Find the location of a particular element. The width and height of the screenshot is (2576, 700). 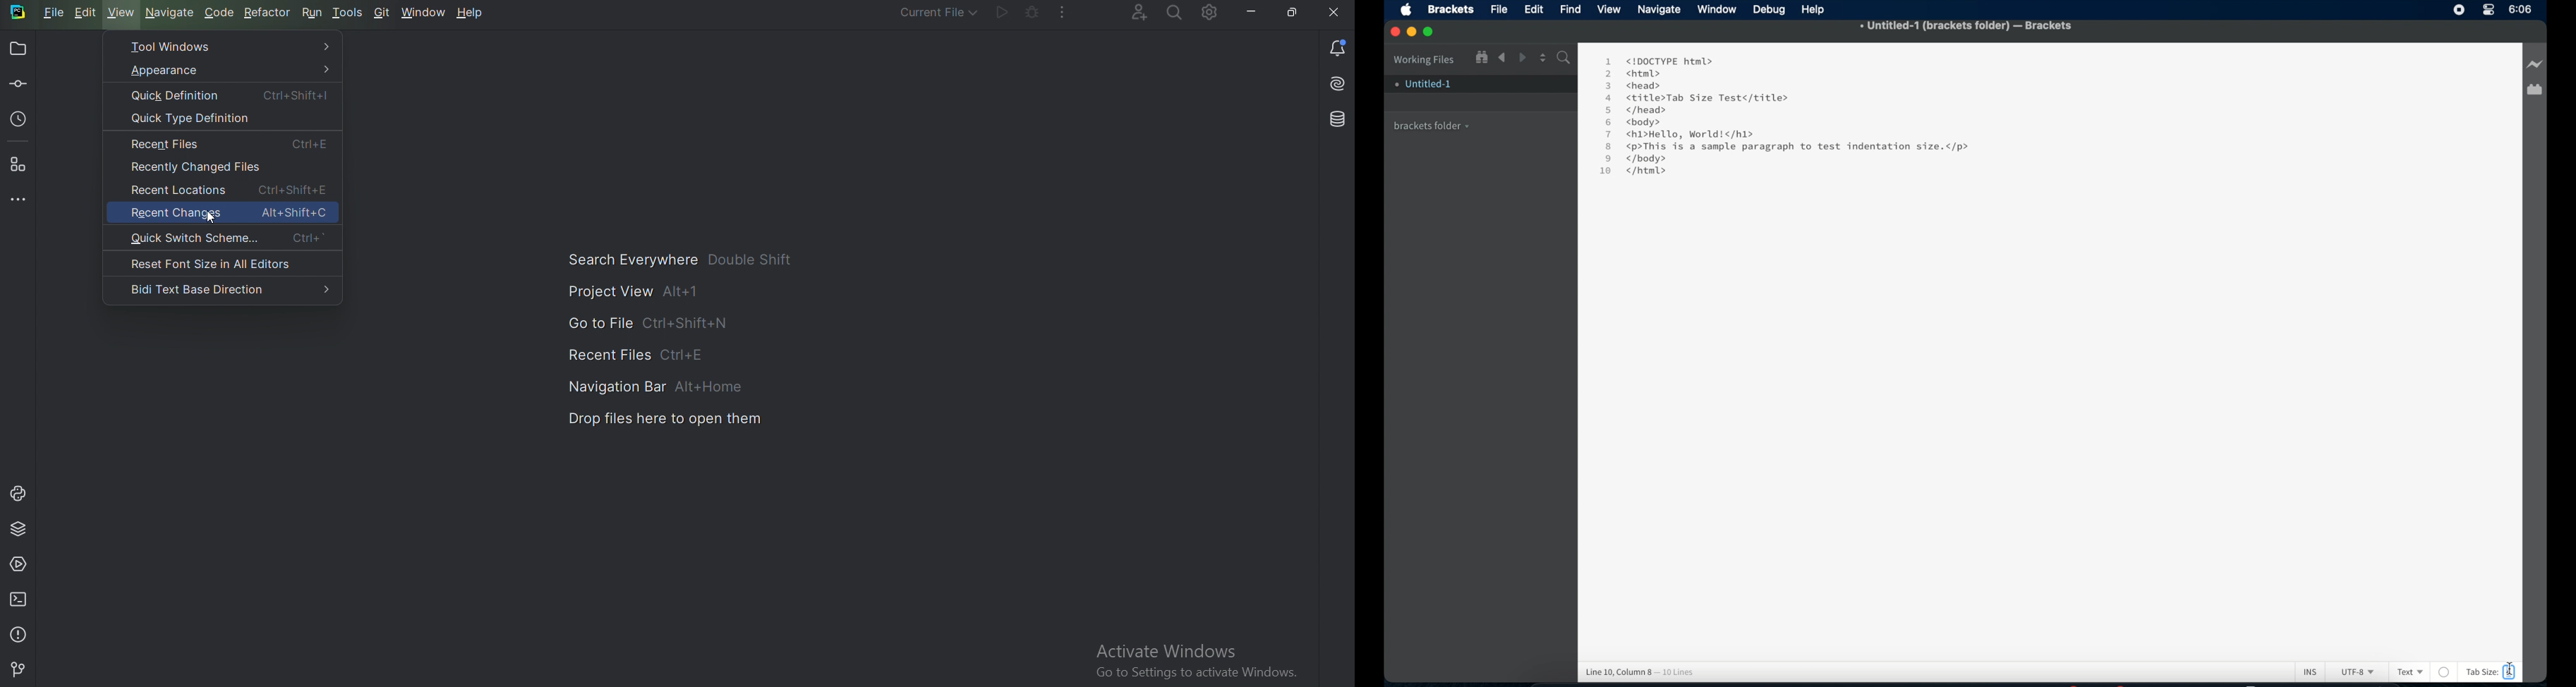

Structure is located at coordinates (19, 166).